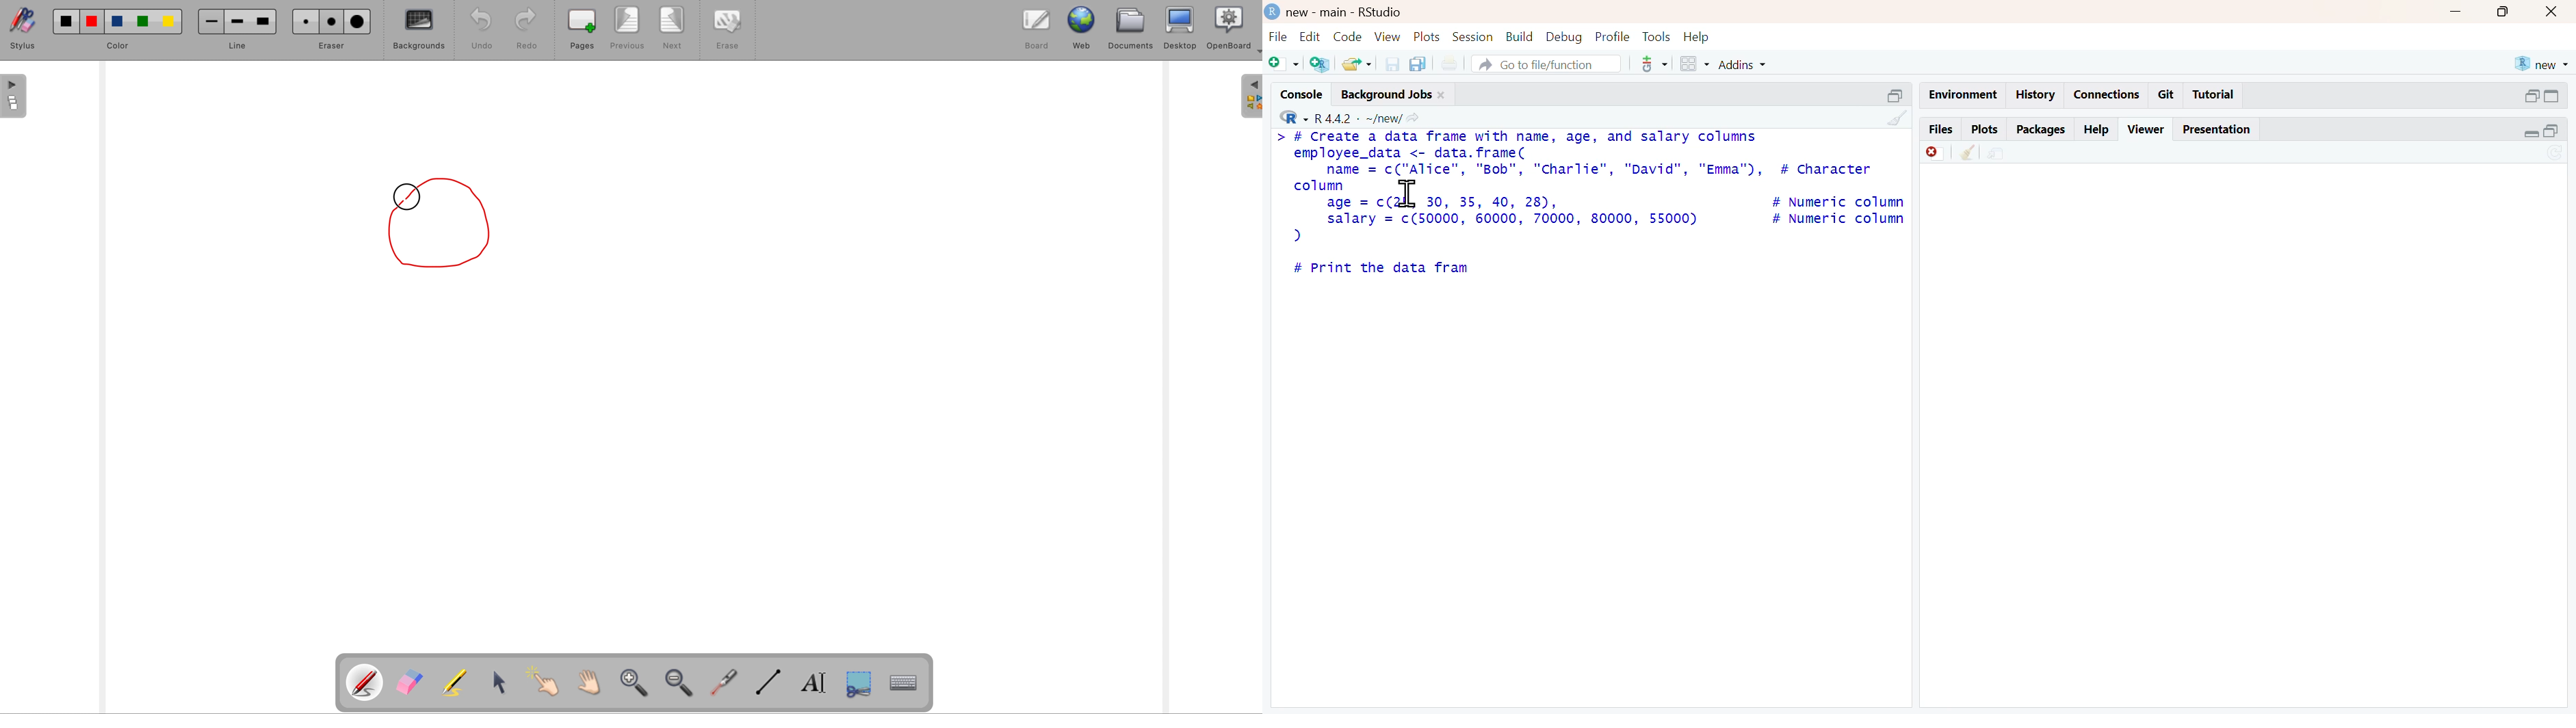 This screenshot has height=728, width=2576. I want to click on show in new window, so click(2009, 154).